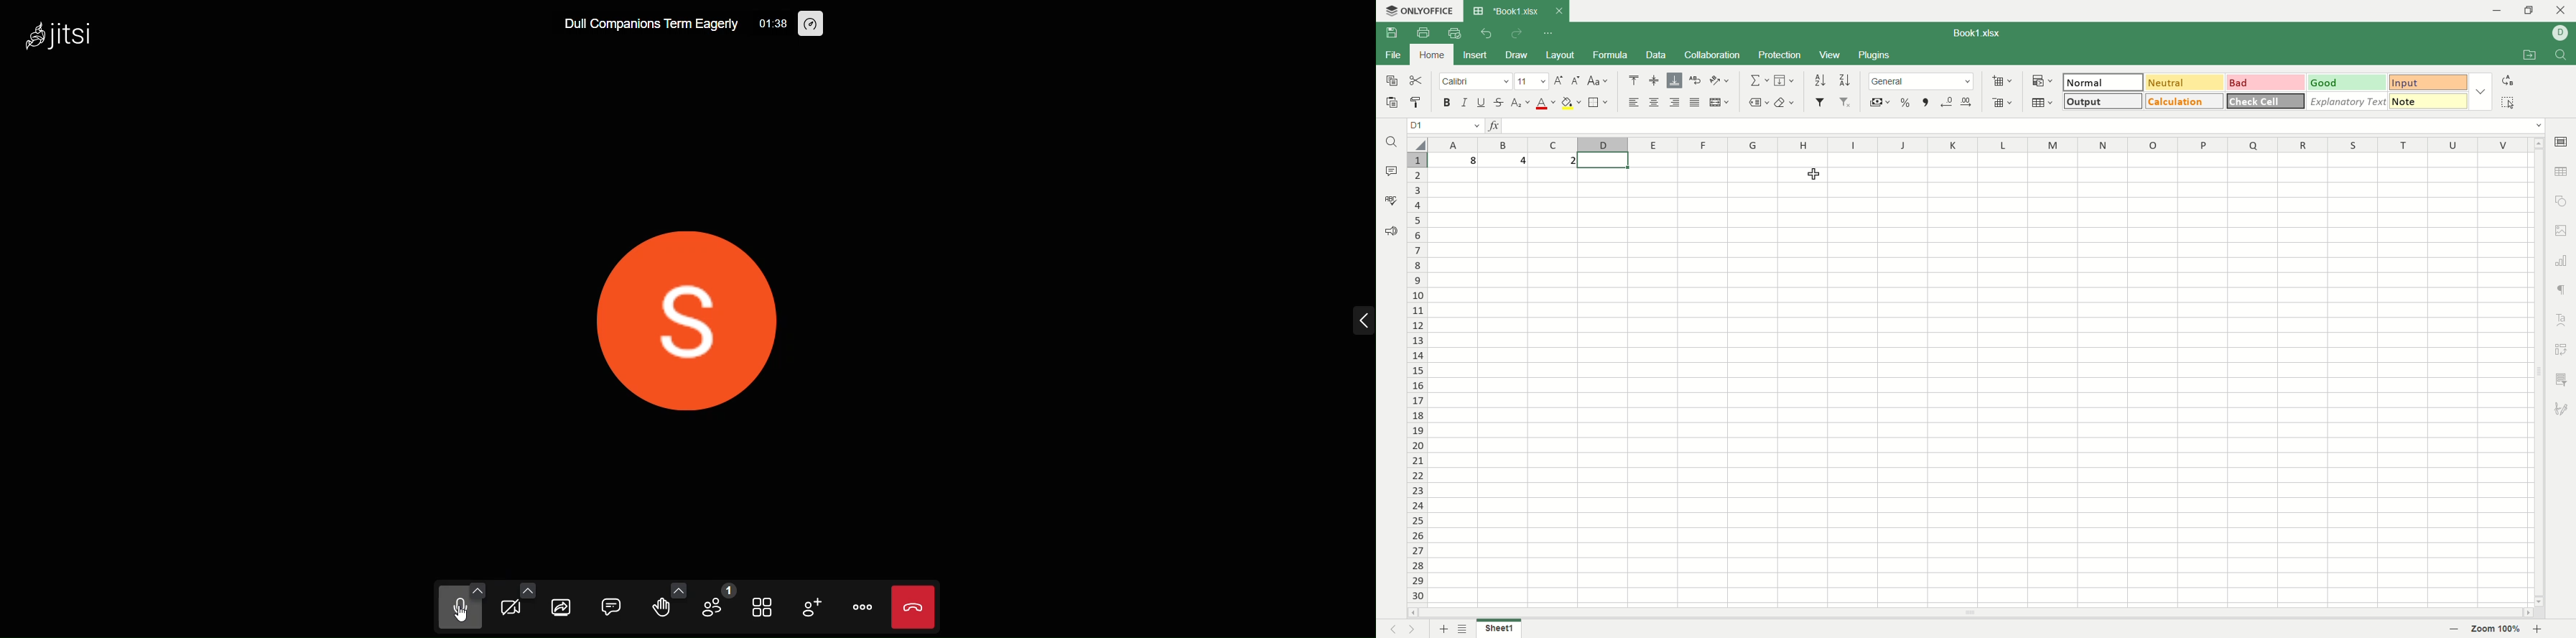  Describe the element at coordinates (1968, 614) in the screenshot. I see `scroll bar` at that location.